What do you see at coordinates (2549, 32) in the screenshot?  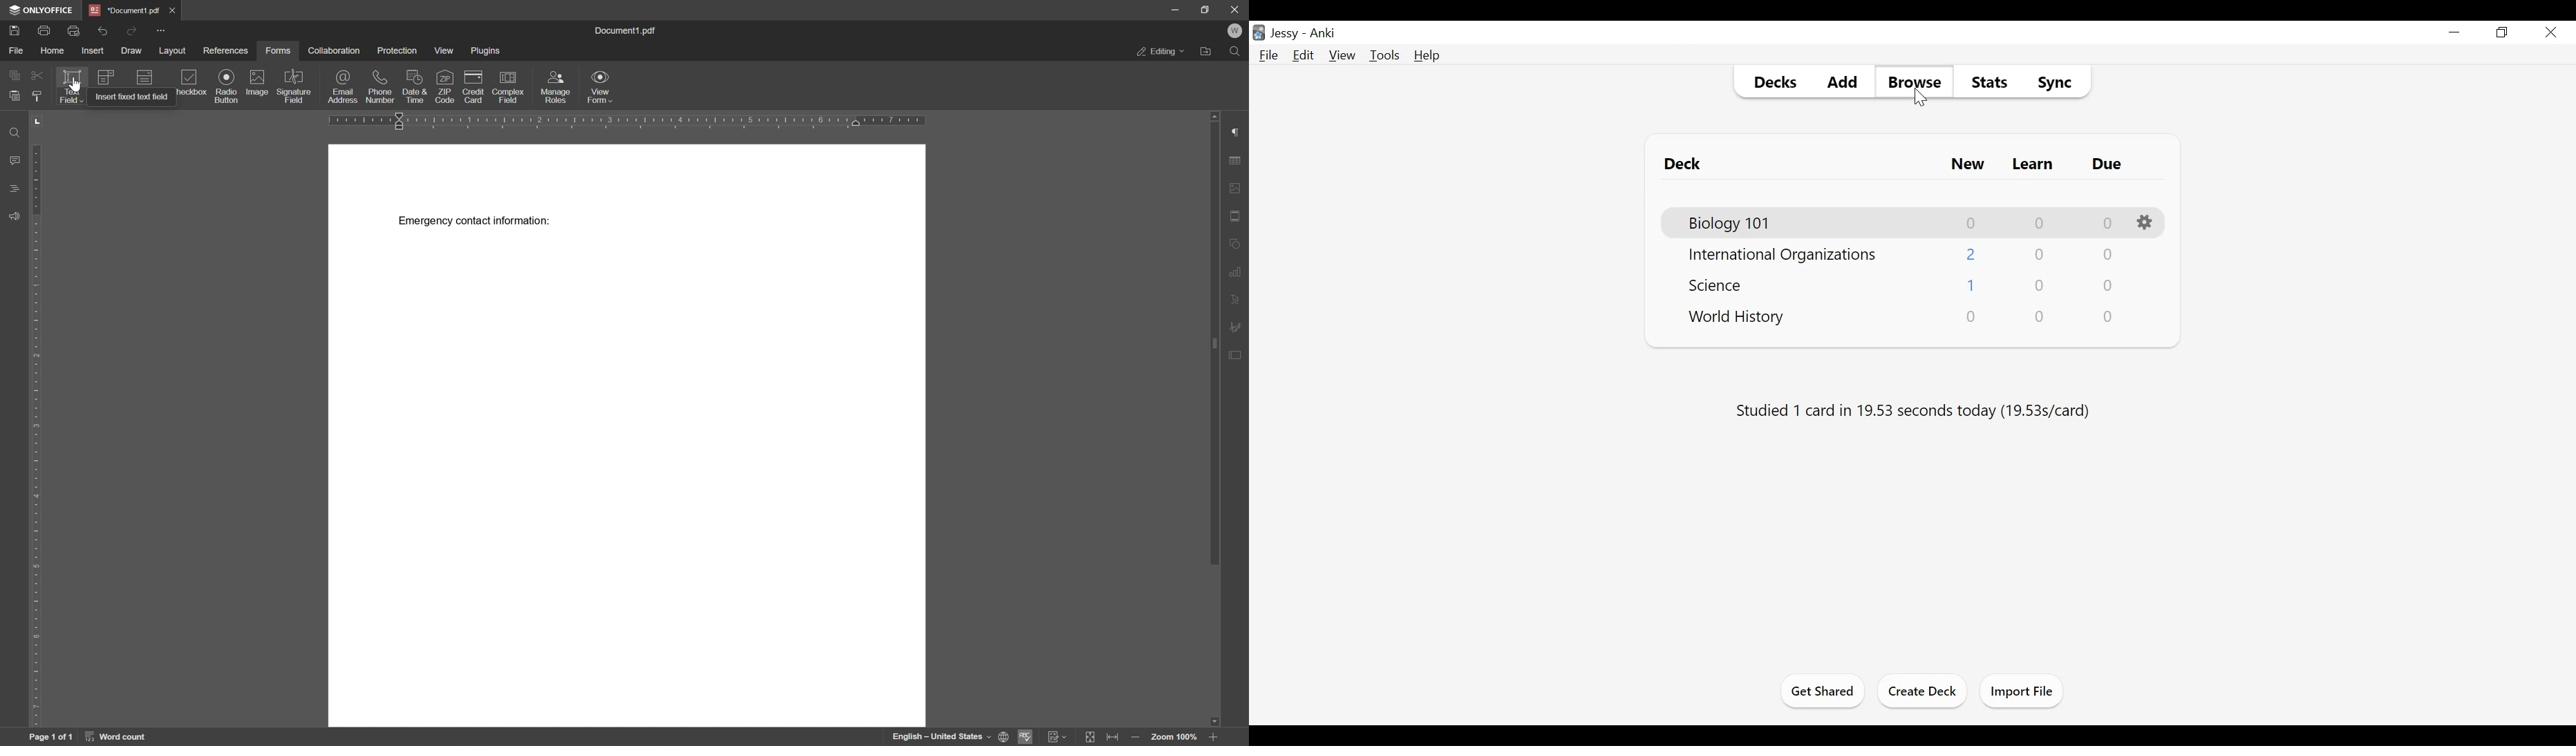 I see `Close` at bounding box center [2549, 32].